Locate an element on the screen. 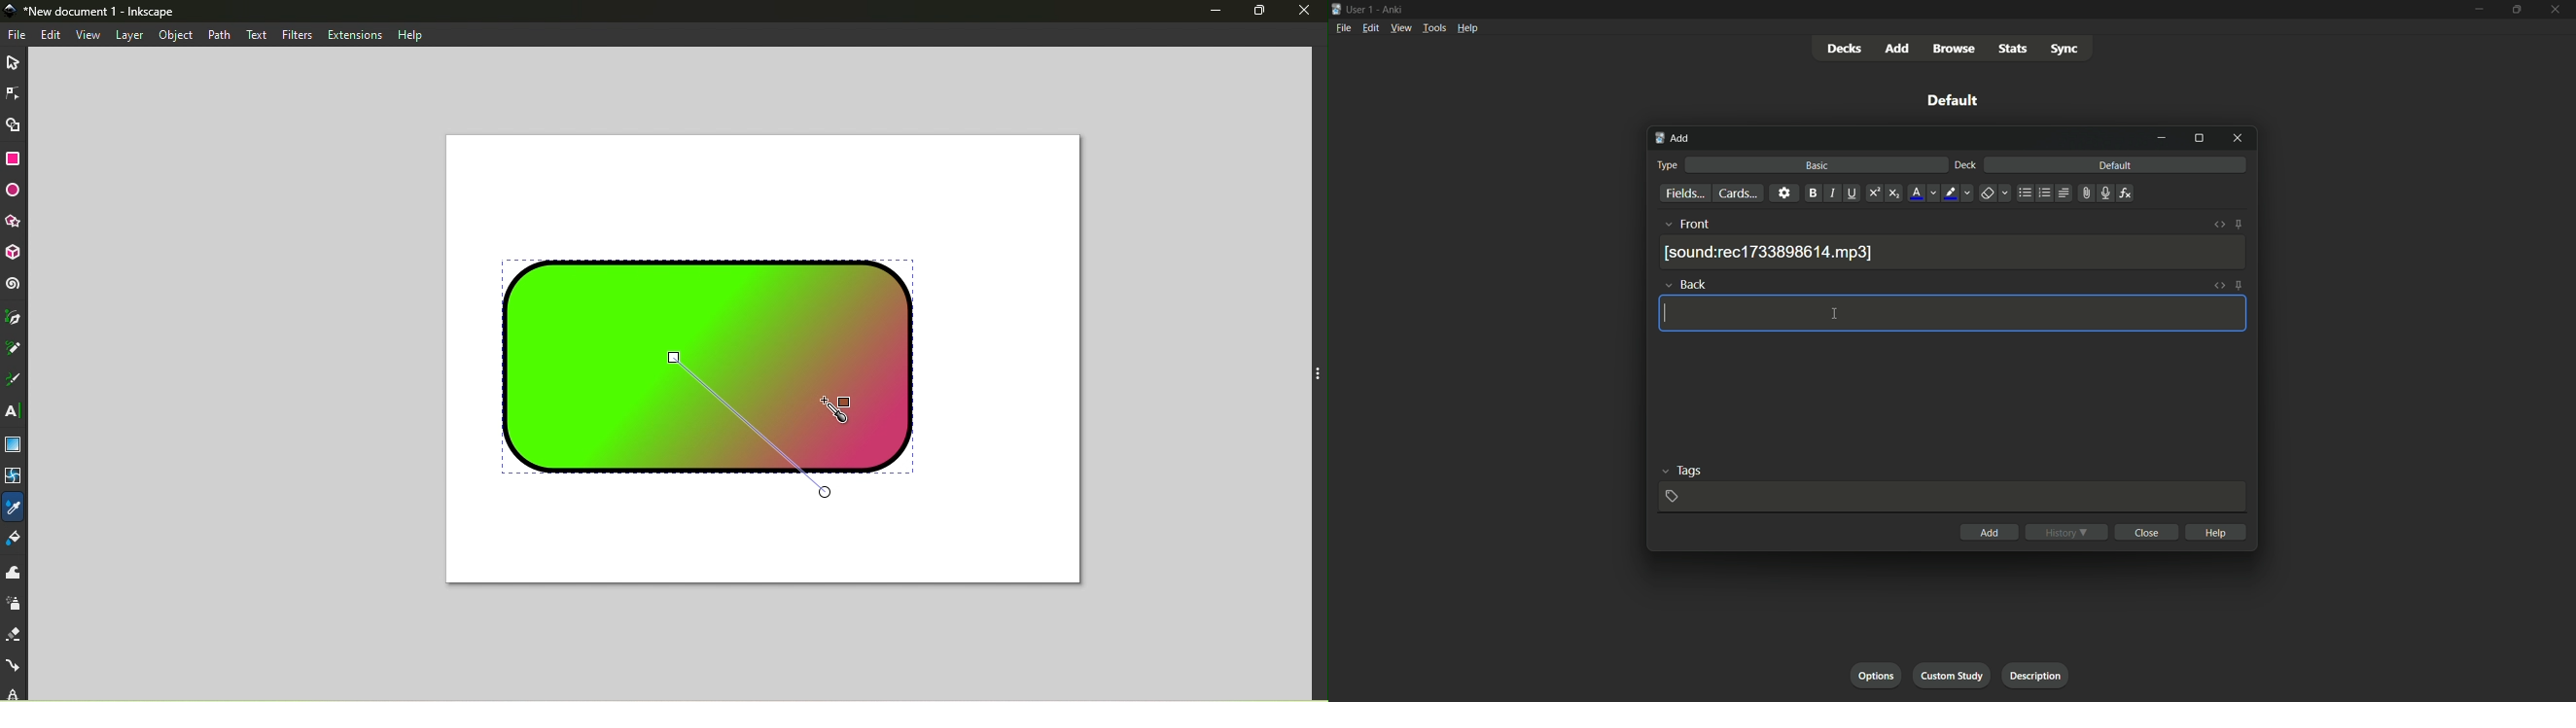 The height and width of the screenshot is (728, 2576). toggle html editor is located at coordinates (2220, 286).